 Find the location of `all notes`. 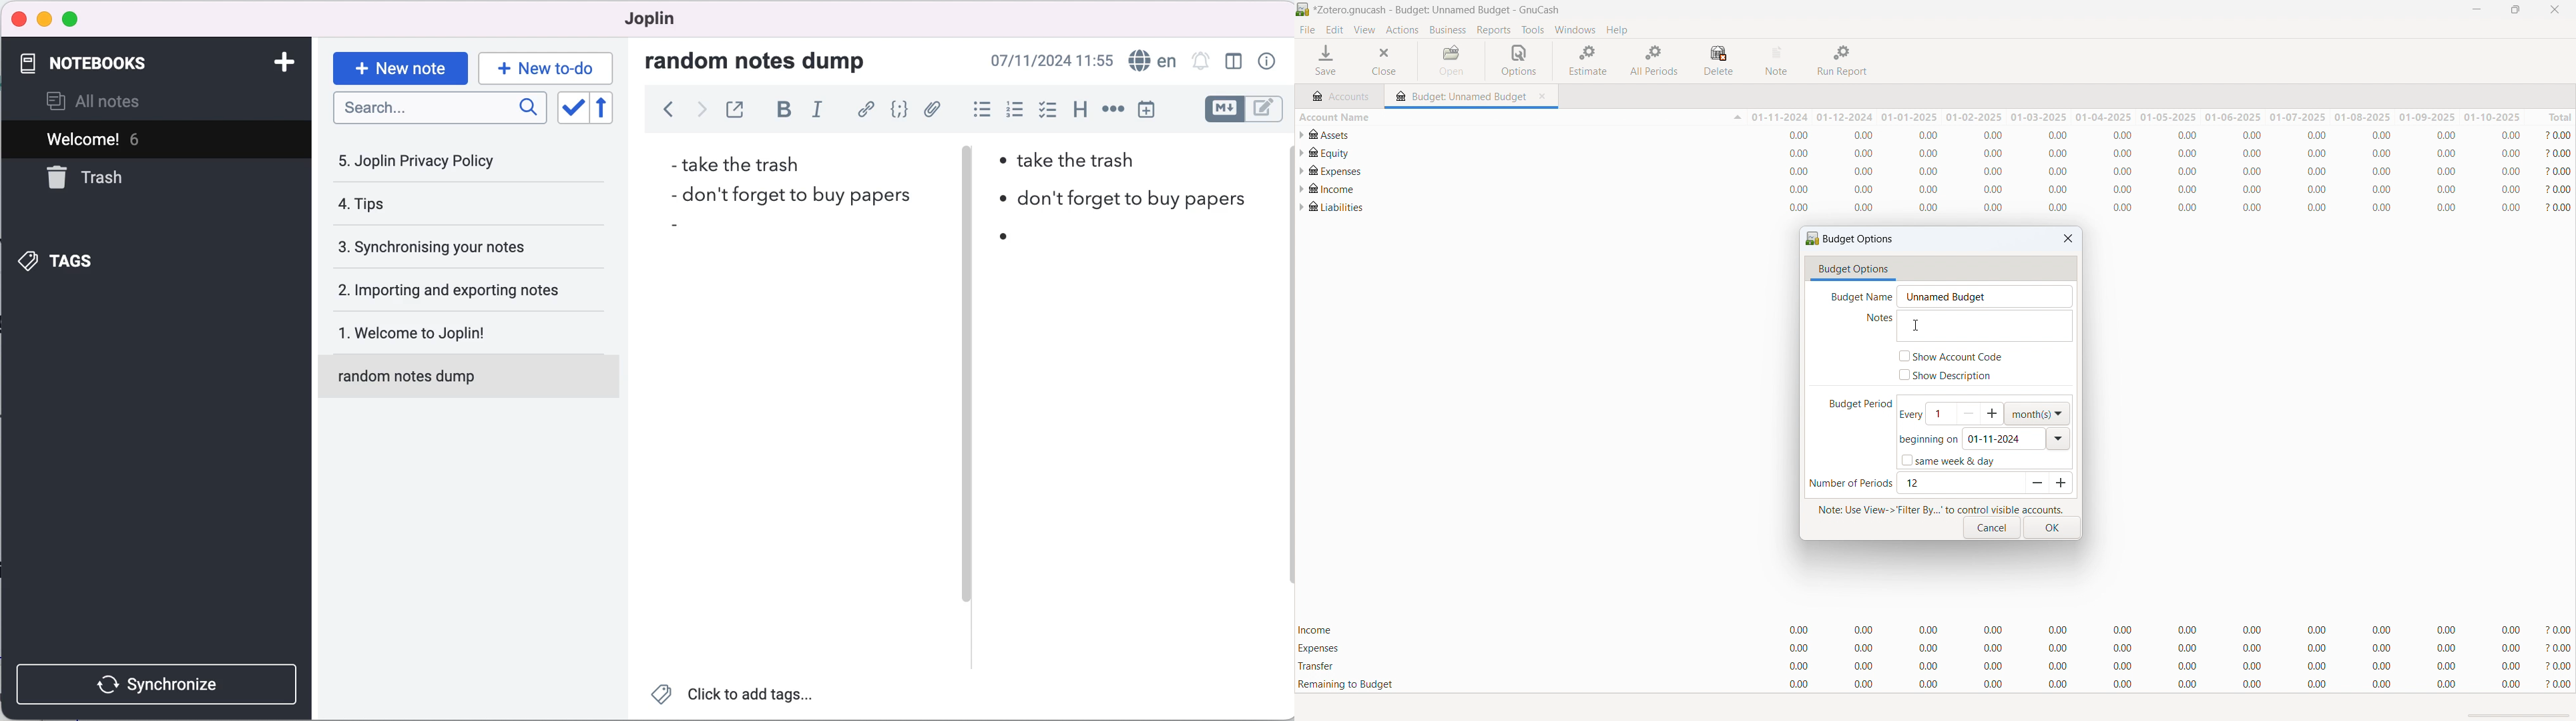

all notes is located at coordinates (114, 101).